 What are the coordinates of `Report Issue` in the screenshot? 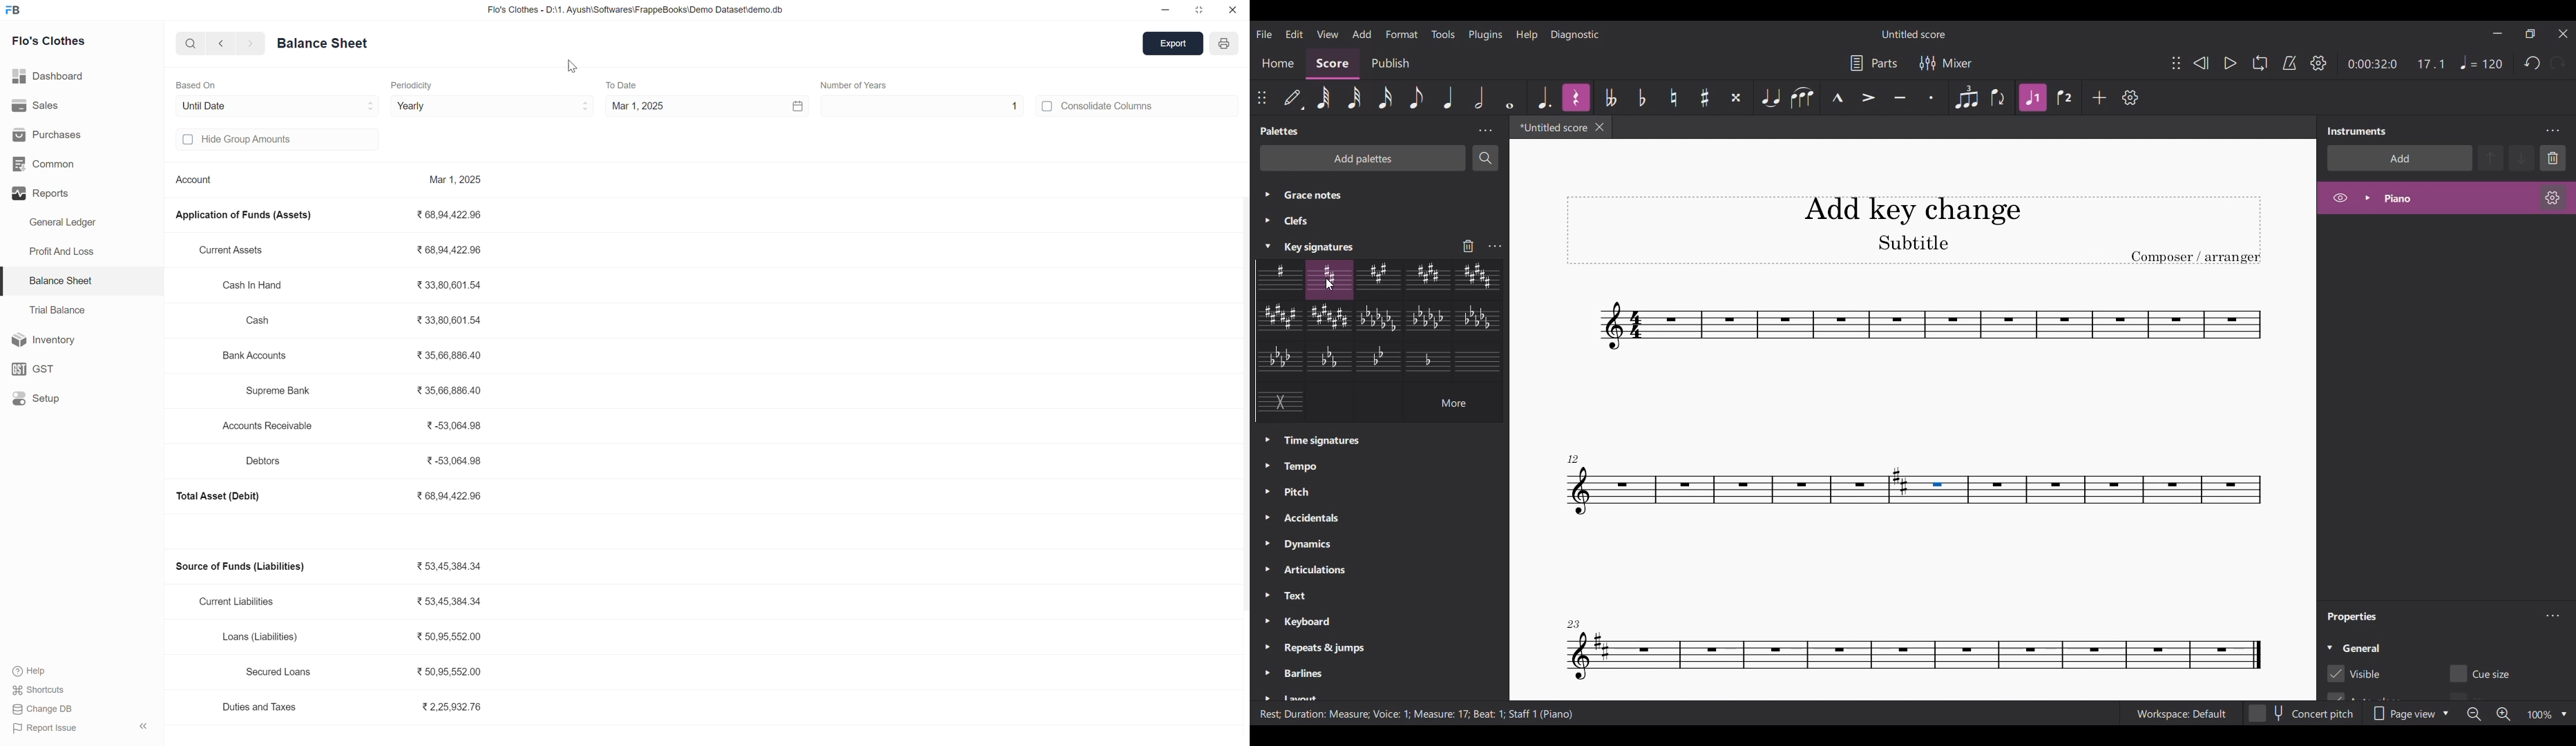 It's located at (42, 728).